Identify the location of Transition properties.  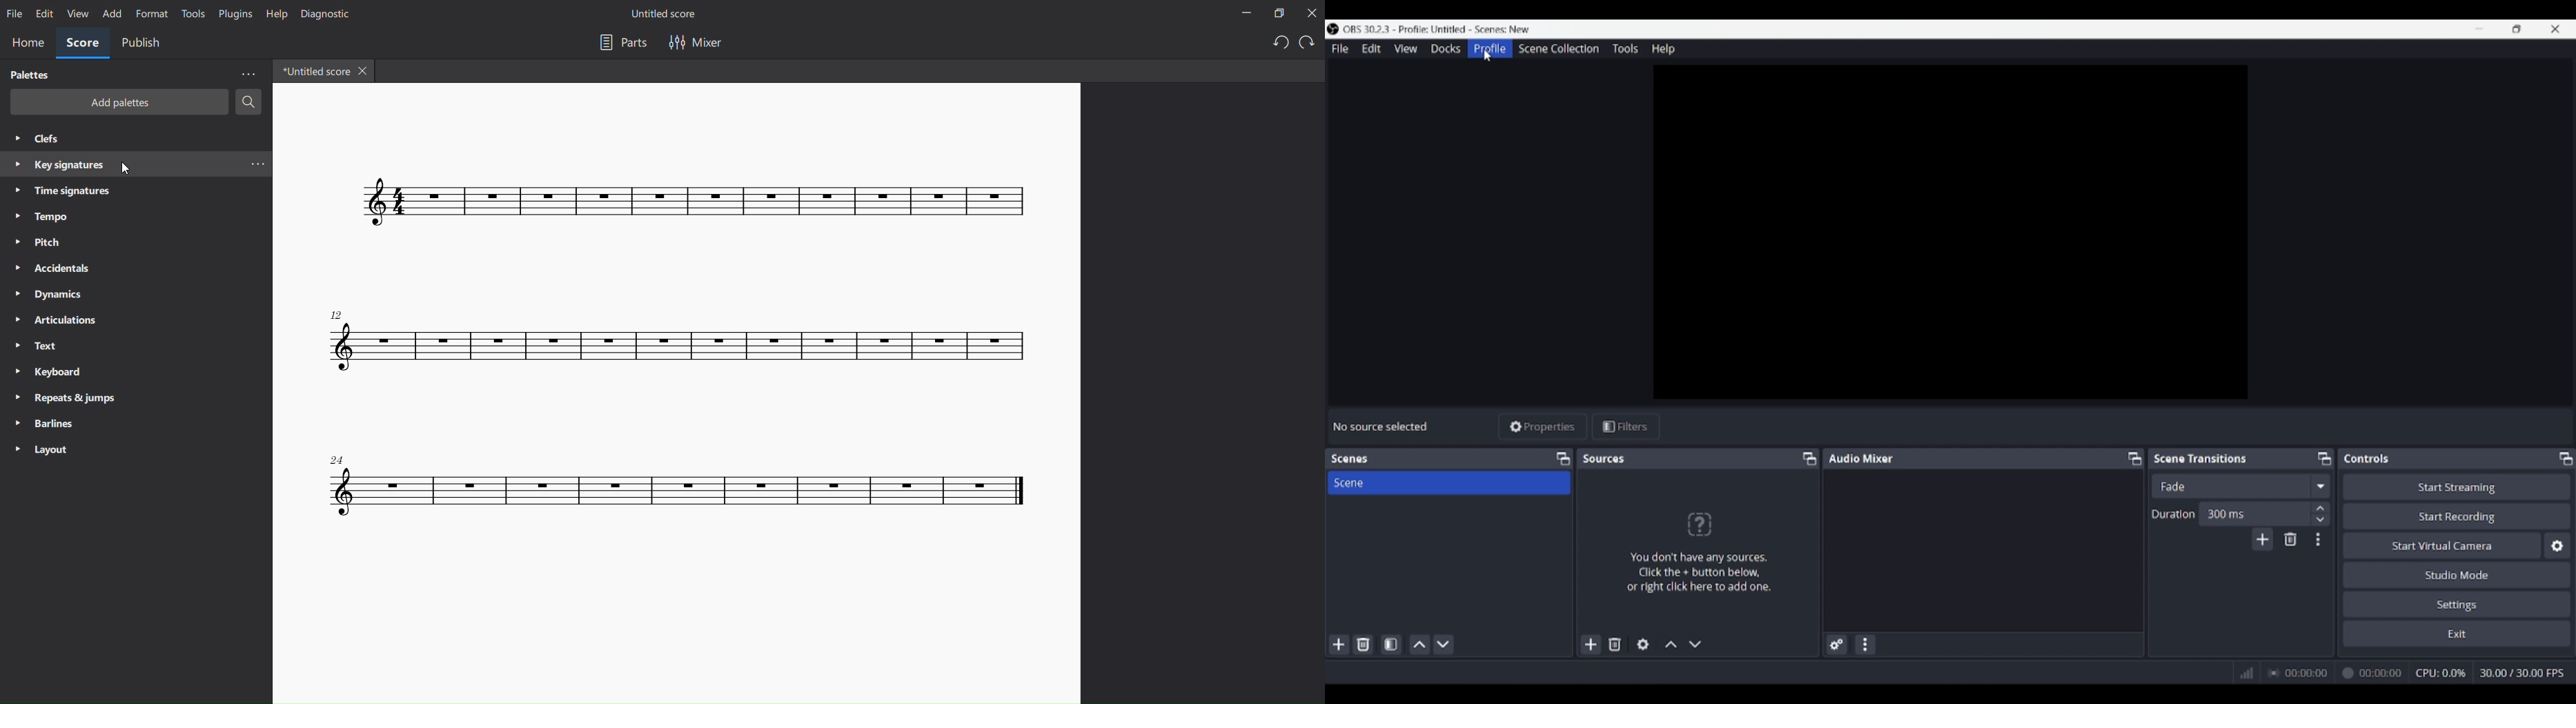
(2318, 540).